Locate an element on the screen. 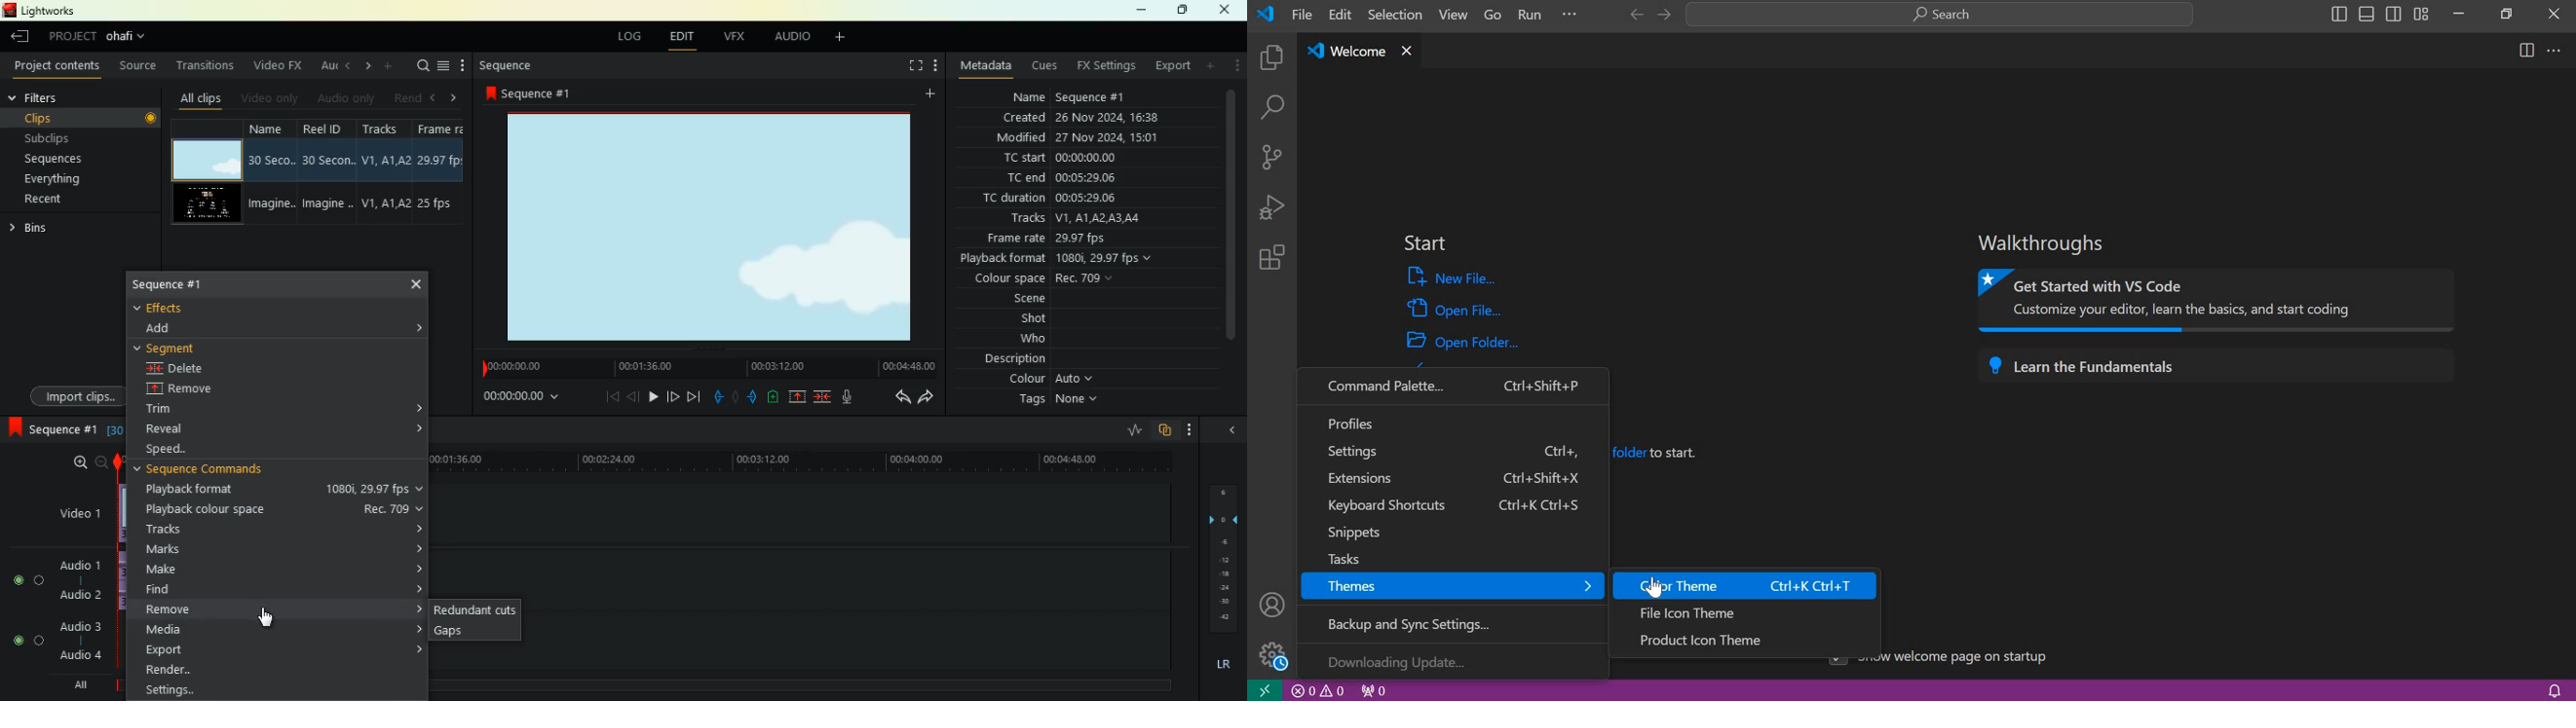 The width and height of the screenshot is (2576, 728). all is located at coordinates (78, 686).